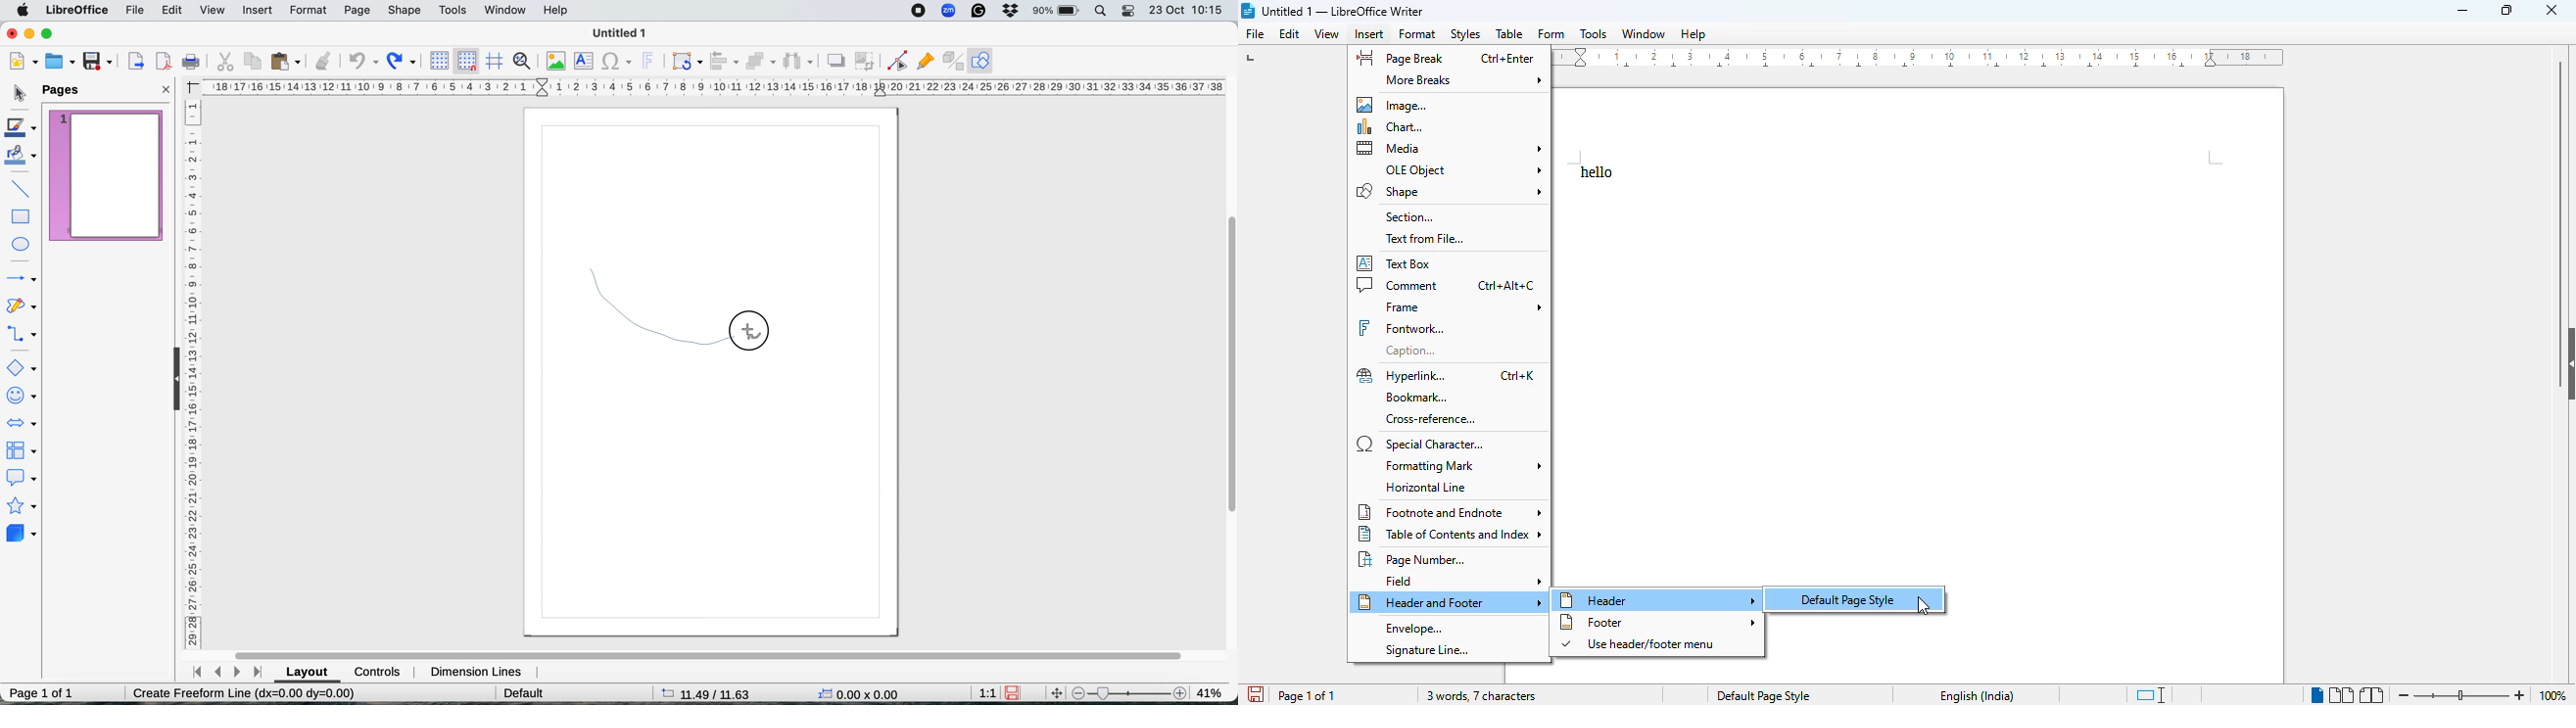 This screenshot has width=2576, height=728. Describe the element at coordinates (1254, 33) in the screenshot. I see `file` at that location.